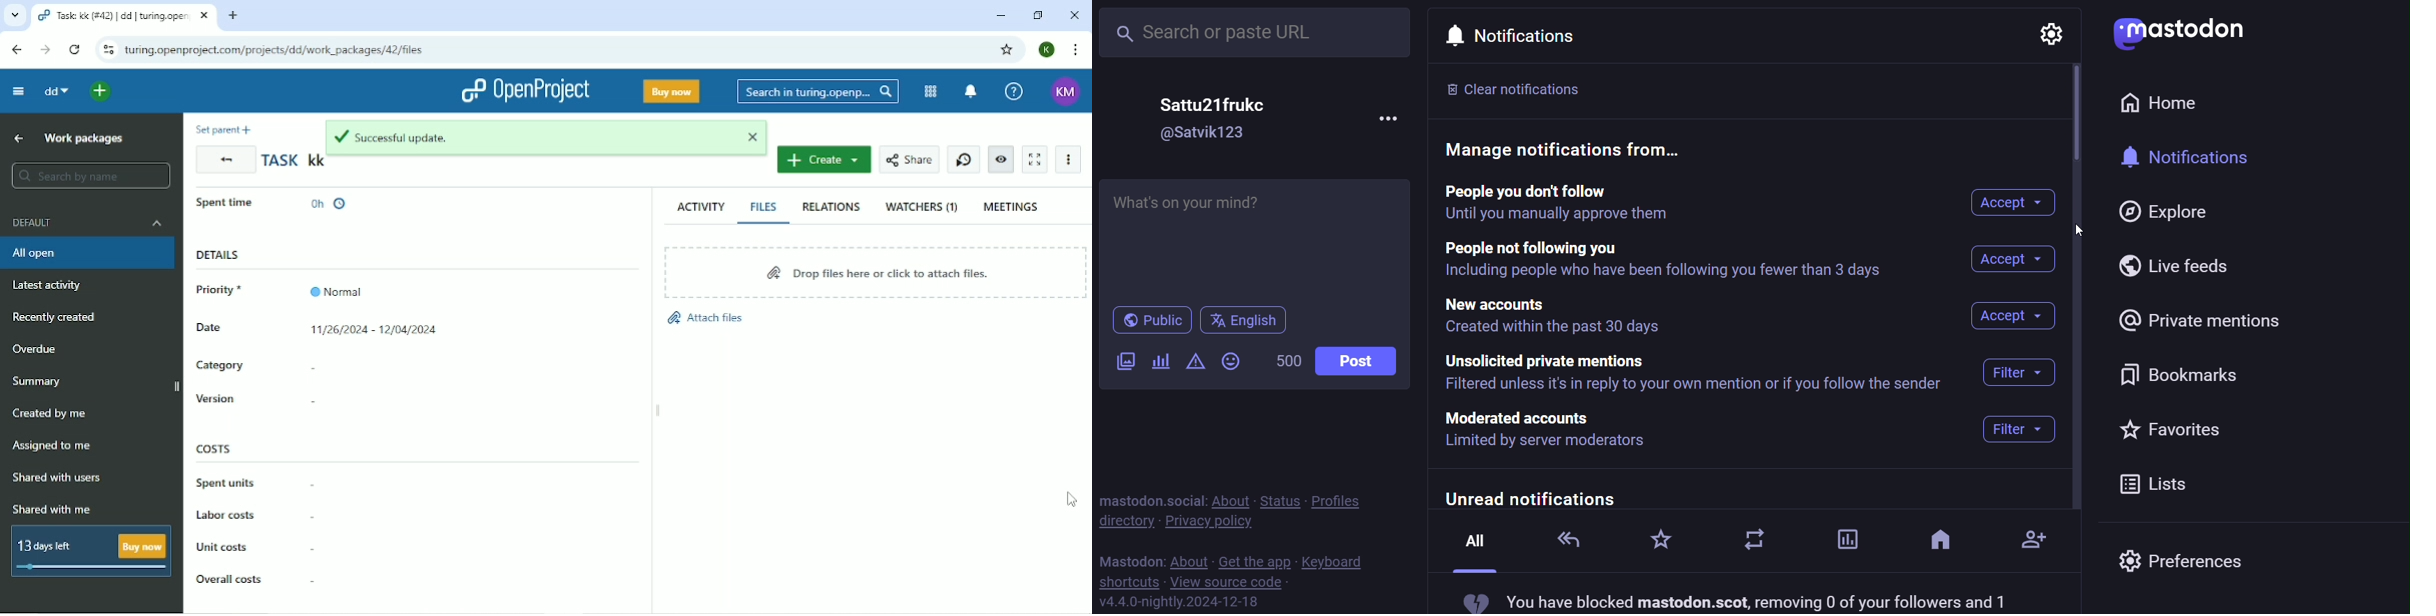 Image resolution: width=2436 pixels, height=616 pixels. Describe the element at coordinates (1391, 117) in the screenshot. I see `more` at that location.